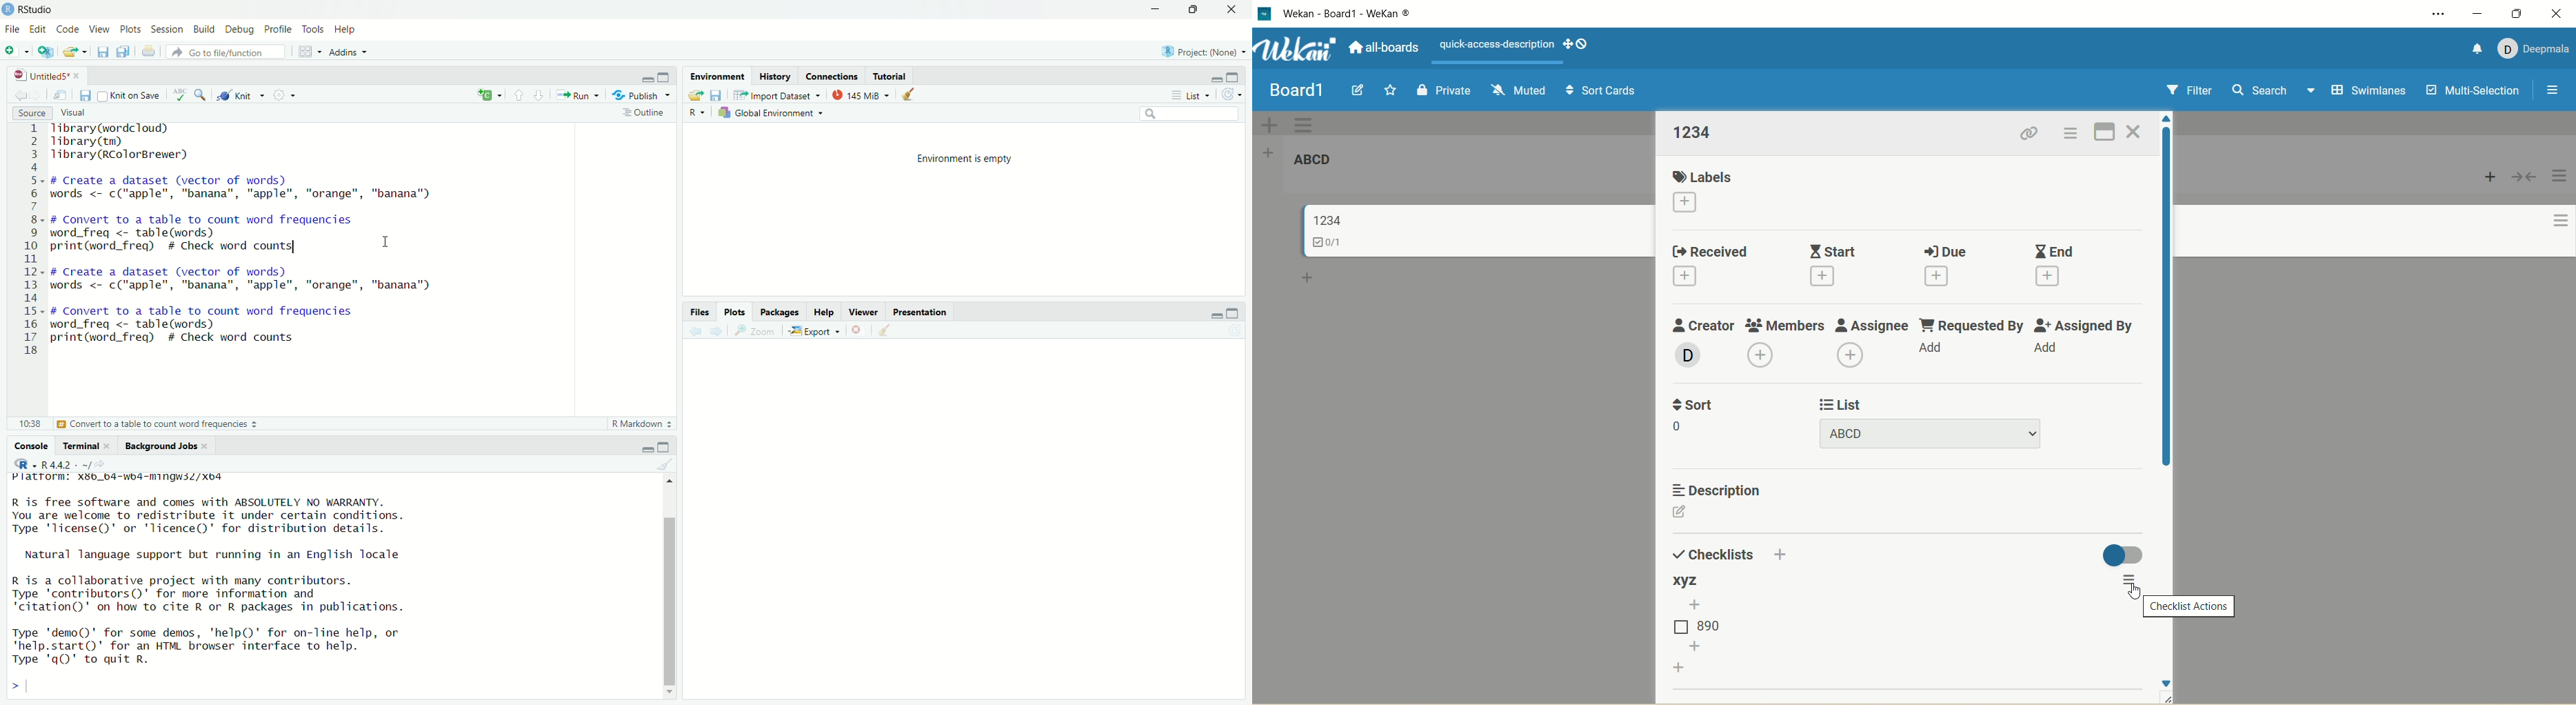 This screenshot has width=2576, height=728. I want to click on Create a Project, so click(48, 53).